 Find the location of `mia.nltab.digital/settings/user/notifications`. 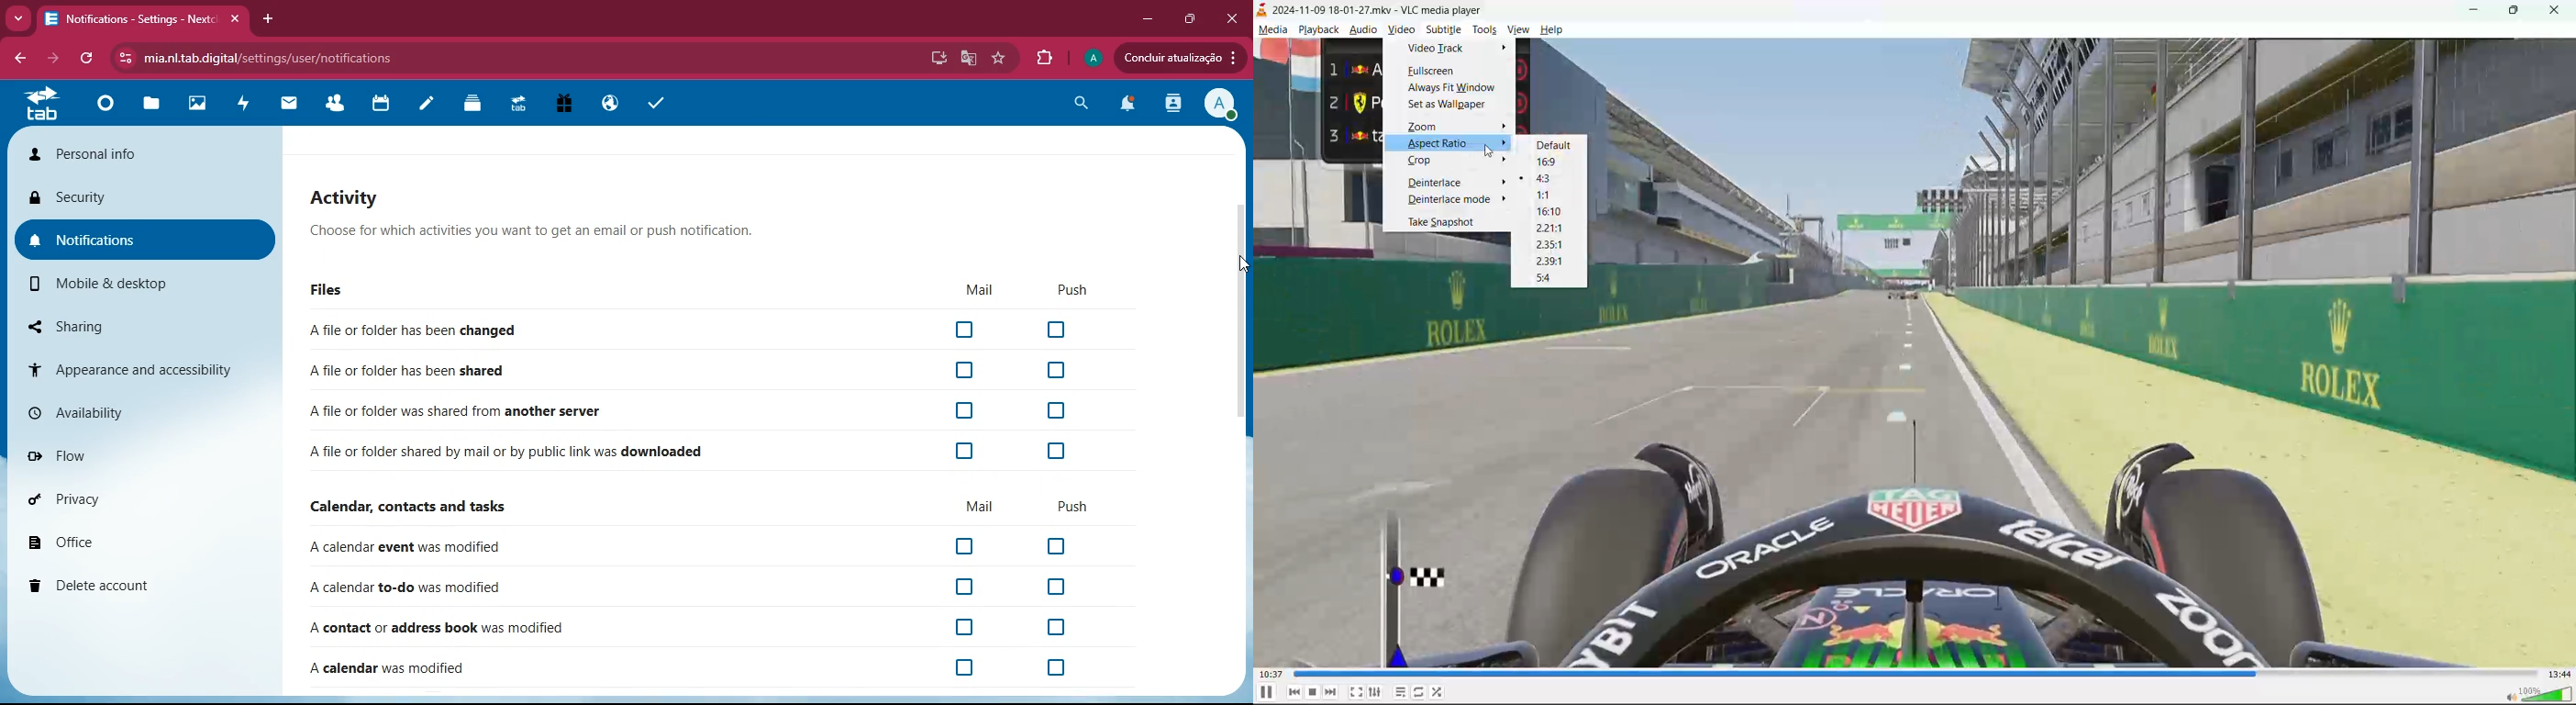

mia.nltab.digital/settings/user/notifications is located at coordinates (275, 57).